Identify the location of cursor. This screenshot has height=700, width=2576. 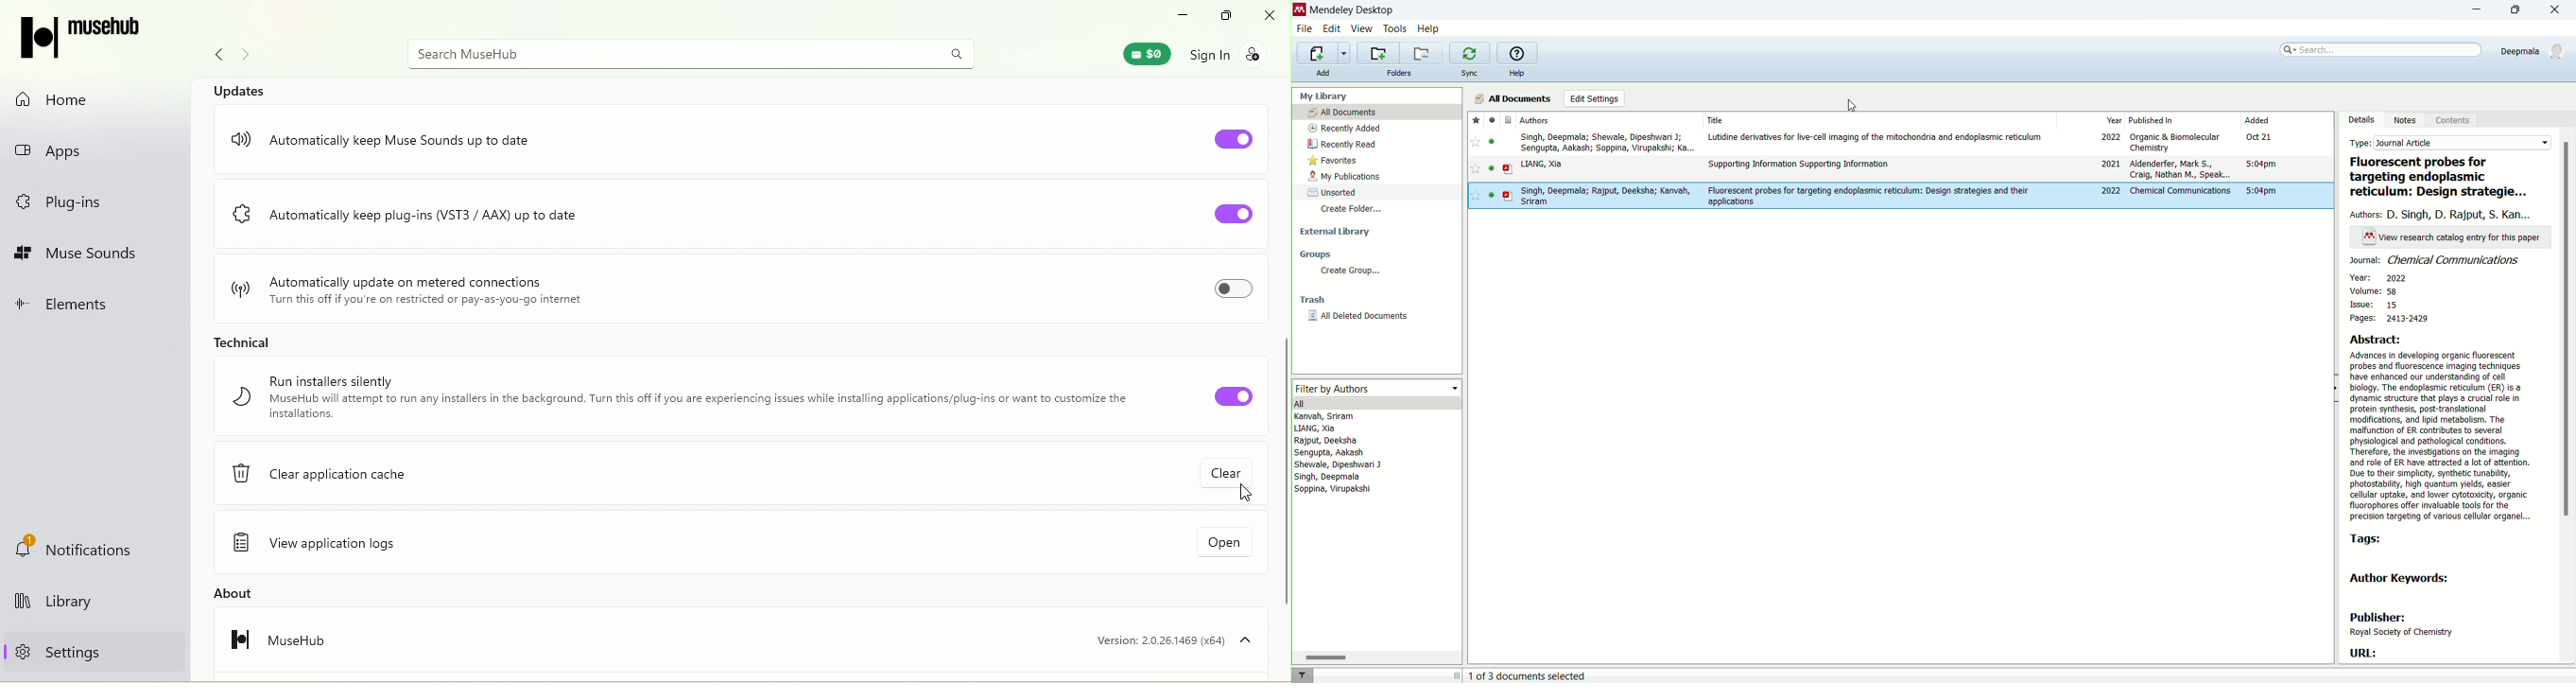
(1853, 108).